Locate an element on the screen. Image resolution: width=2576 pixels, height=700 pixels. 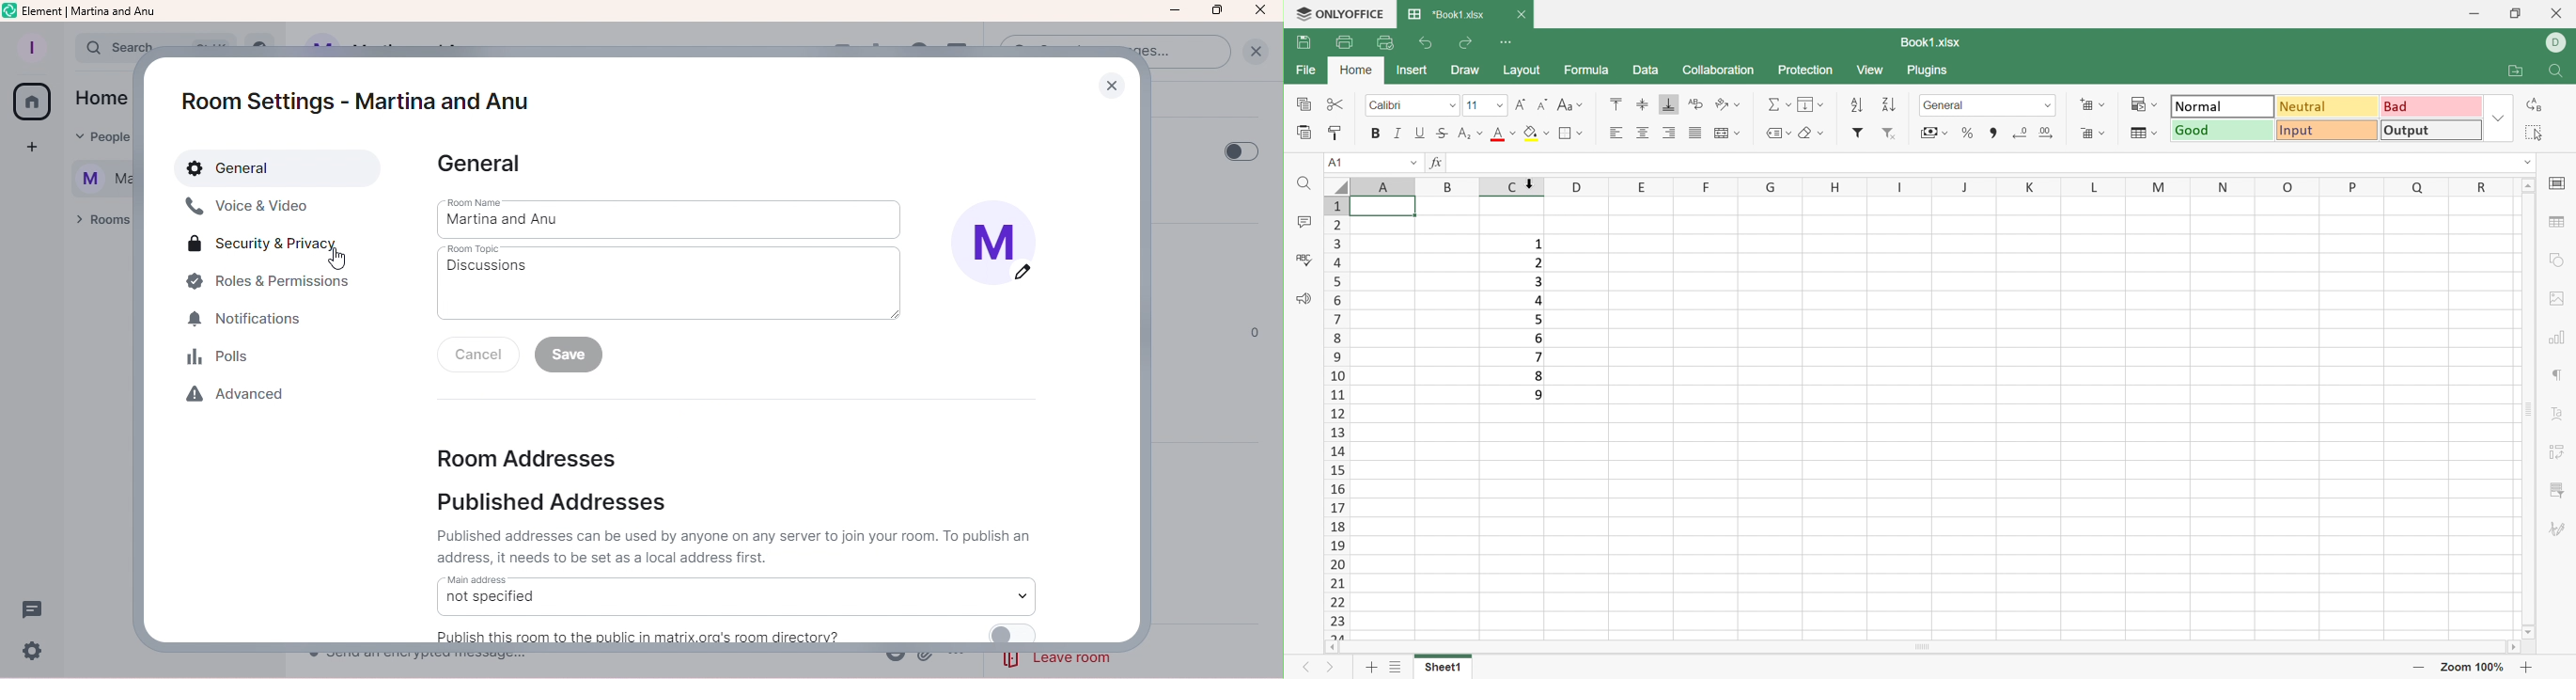
Room addresses is located at coordinates (533, 460).